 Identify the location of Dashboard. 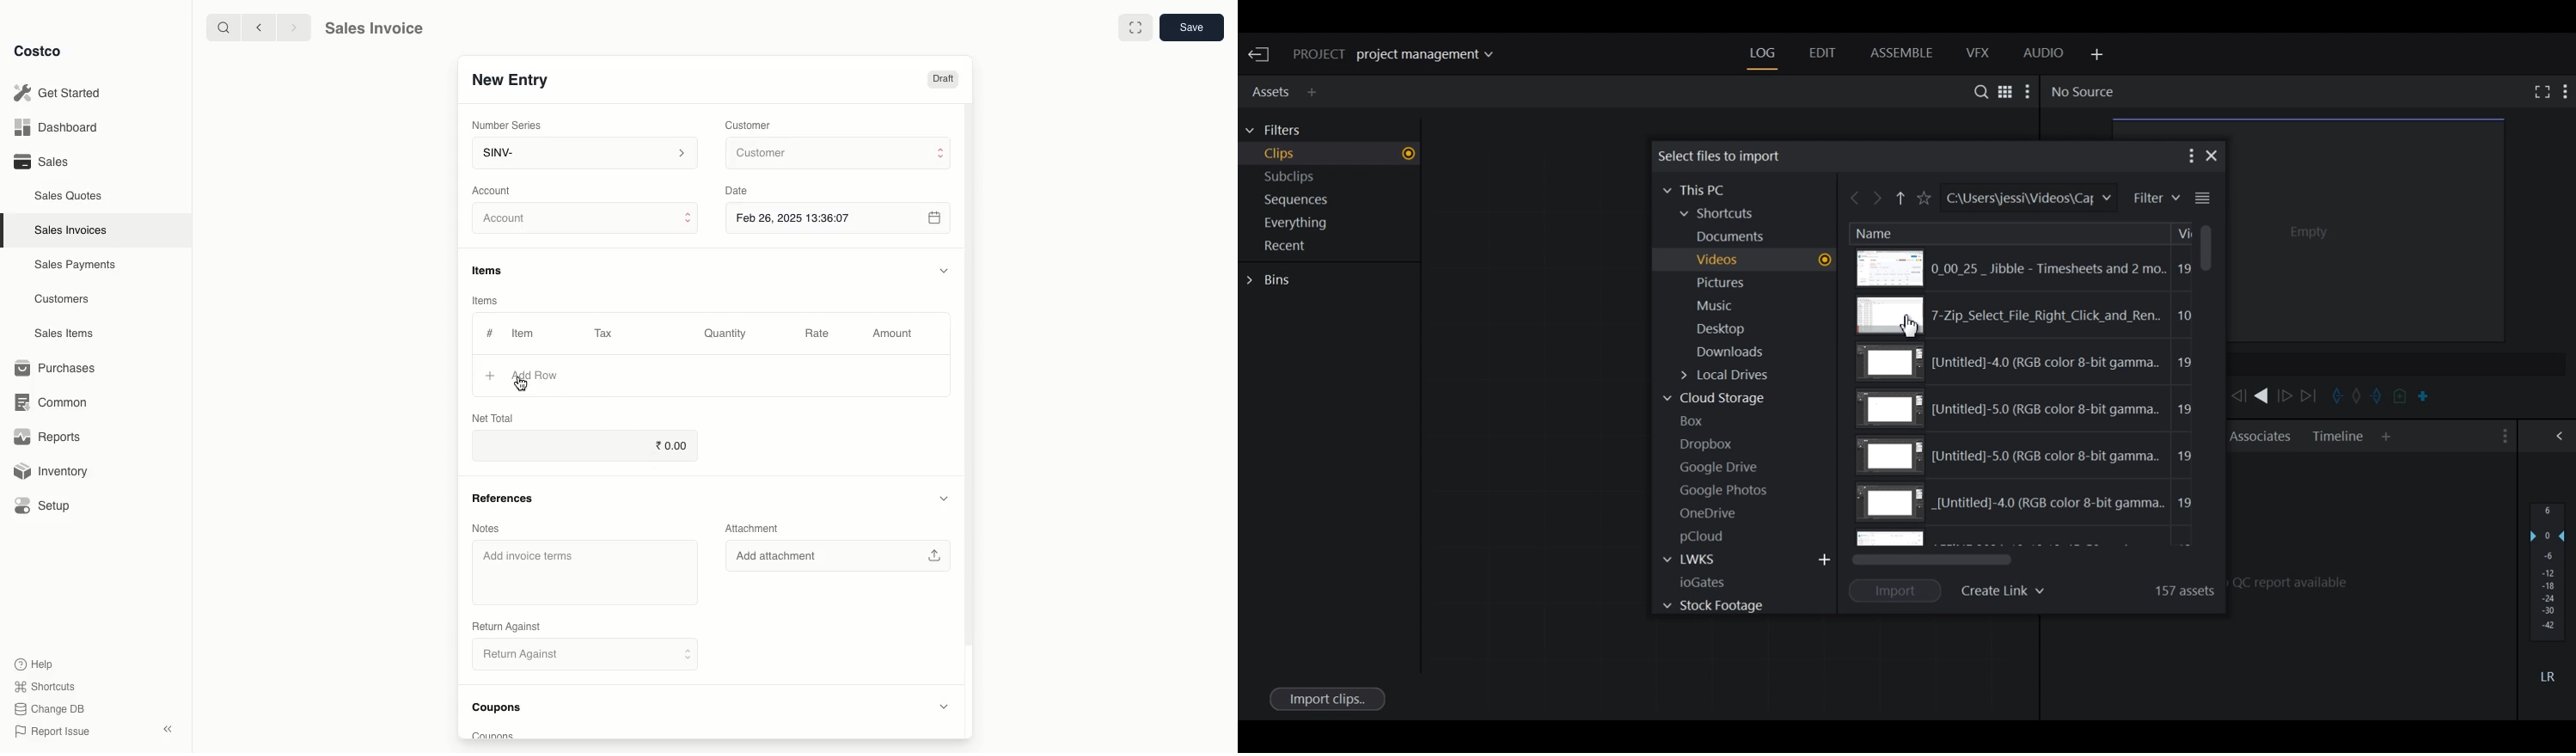
(53, 128).